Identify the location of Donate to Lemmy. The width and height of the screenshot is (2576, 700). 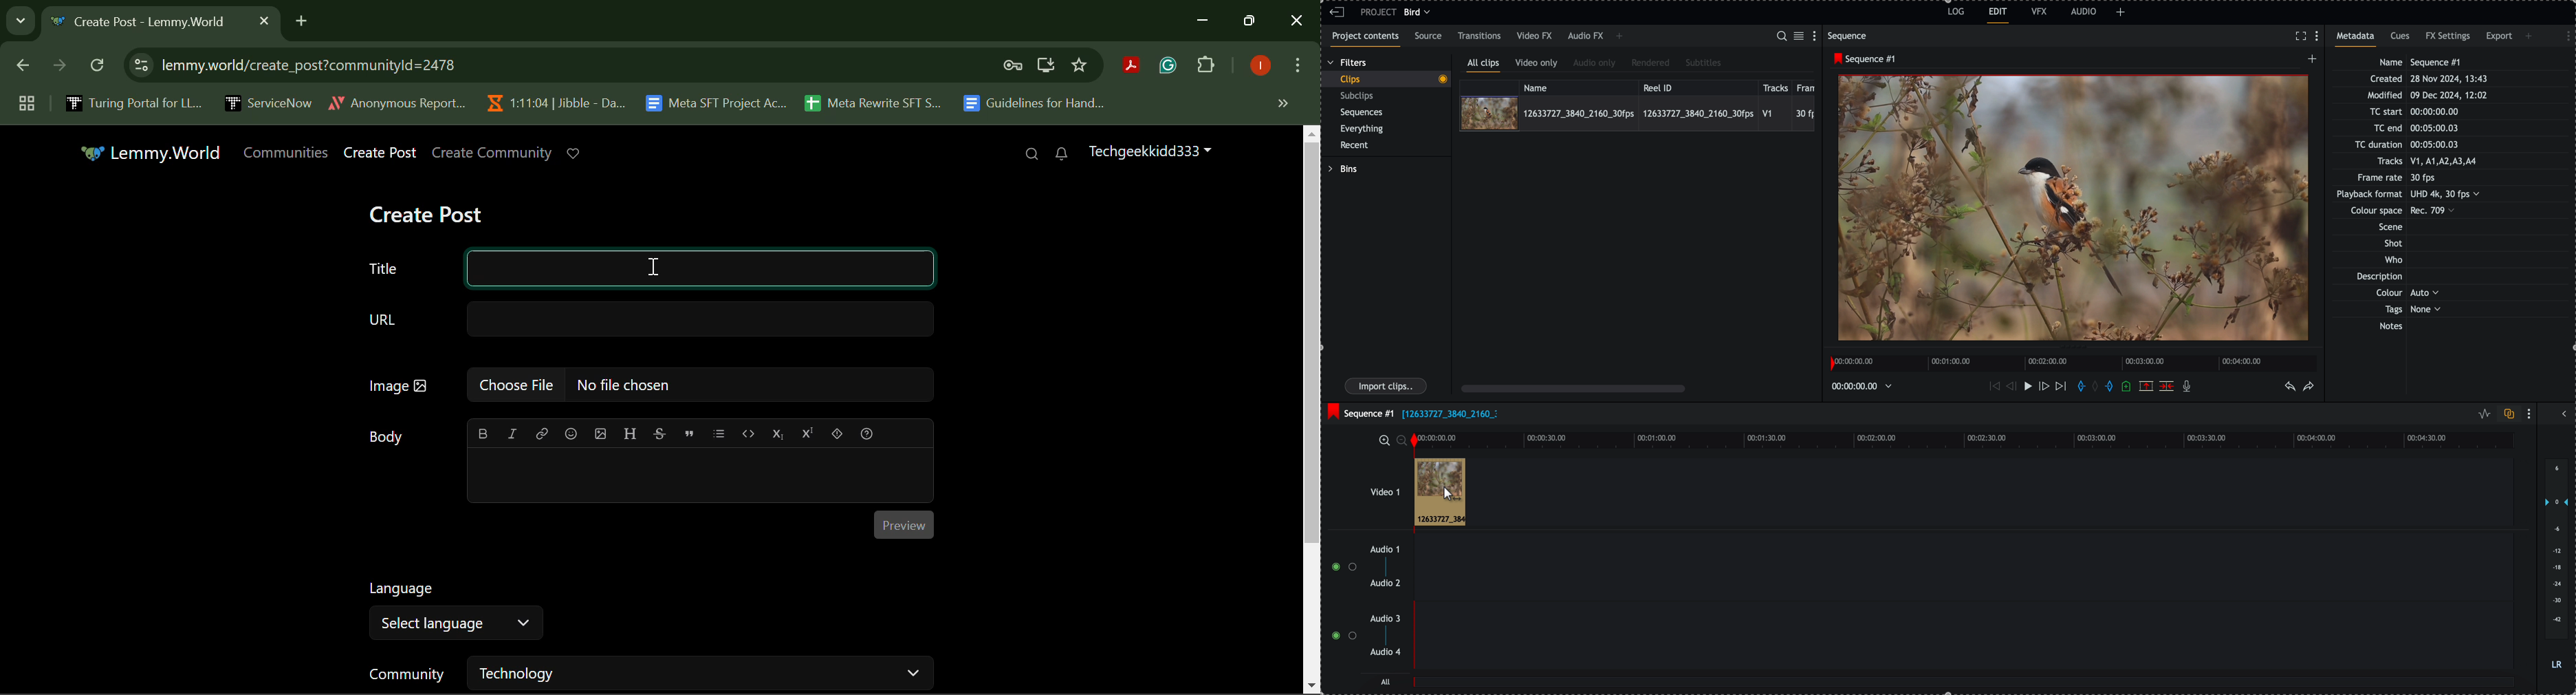
(575, 153).